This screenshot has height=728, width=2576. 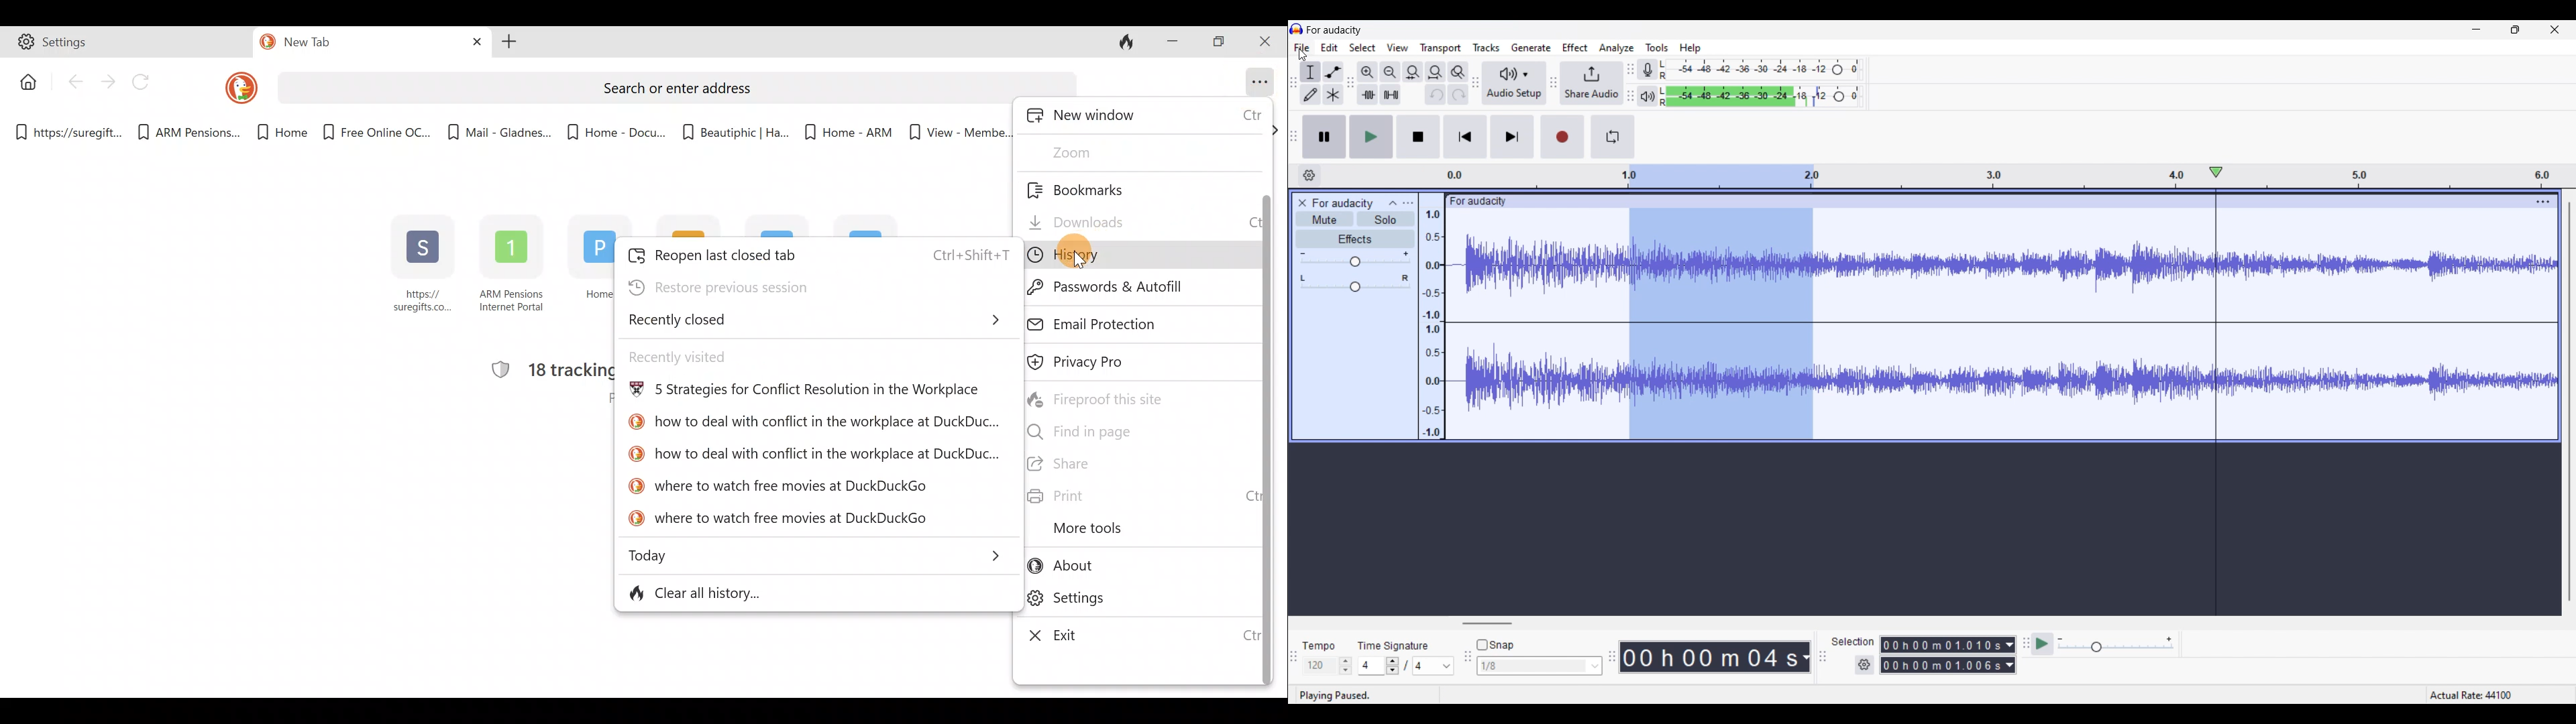 What do you see at coordinates (1761, 70) in the screenshot?
I see `Recording level` at bounding box center [1761, 70].